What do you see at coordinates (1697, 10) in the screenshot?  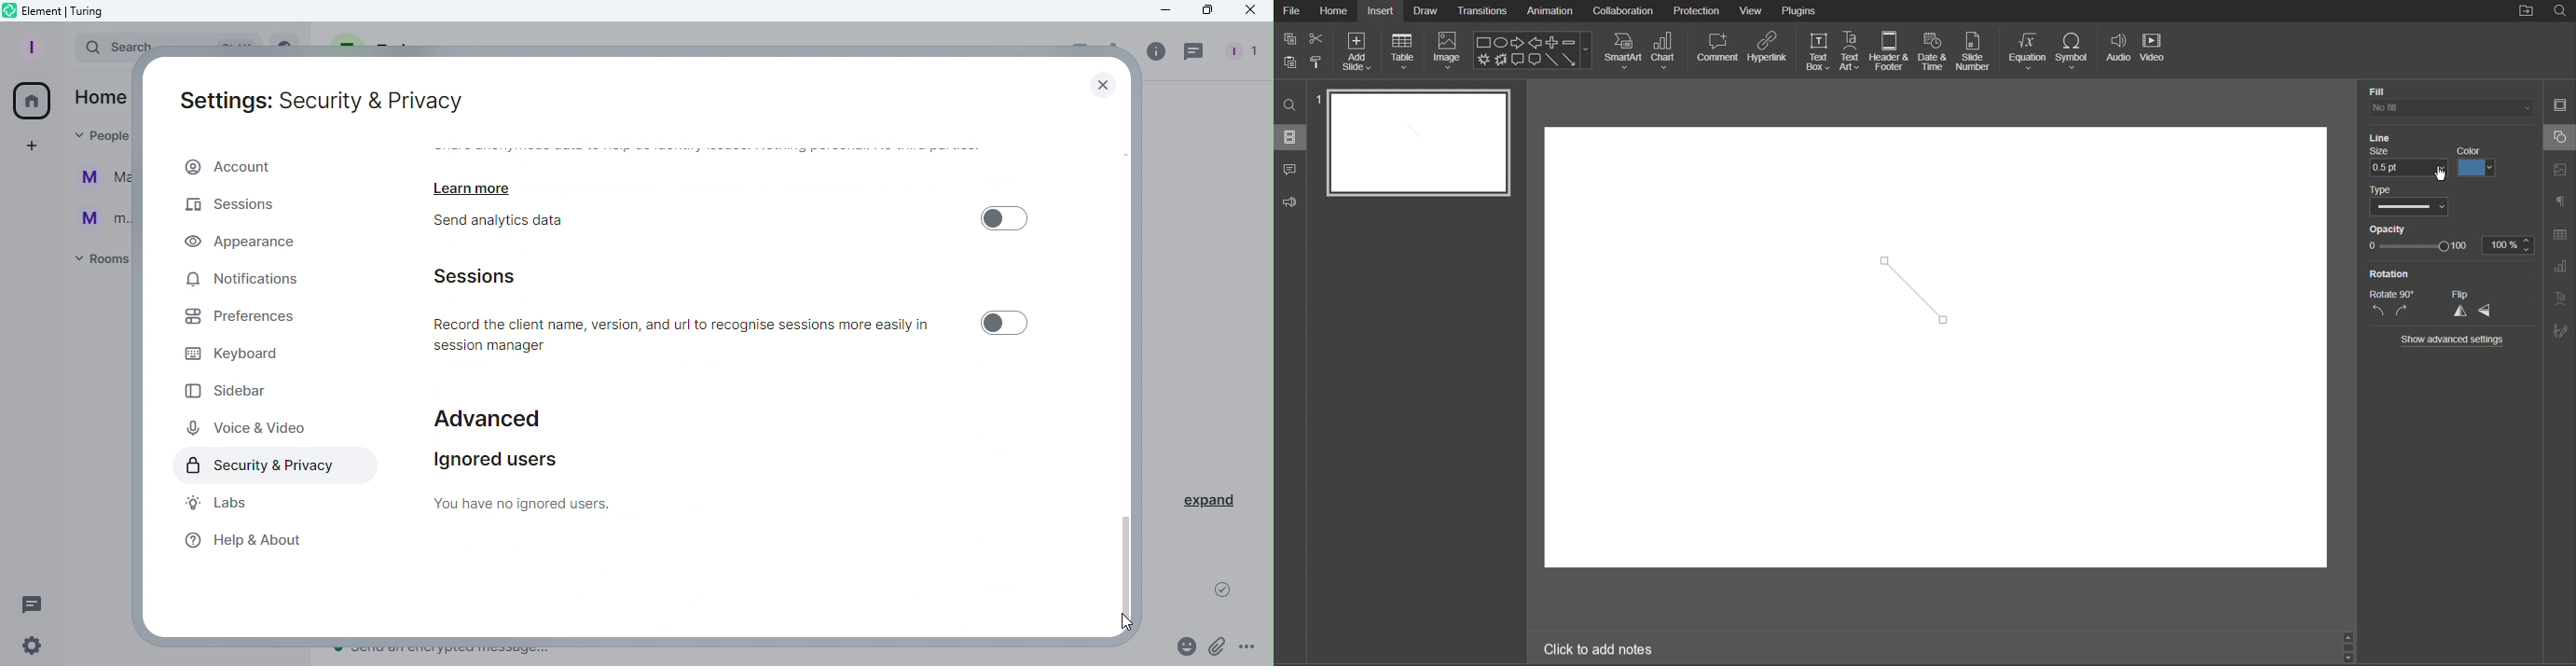 I see `Protection` at bounding box center [1697, 10].